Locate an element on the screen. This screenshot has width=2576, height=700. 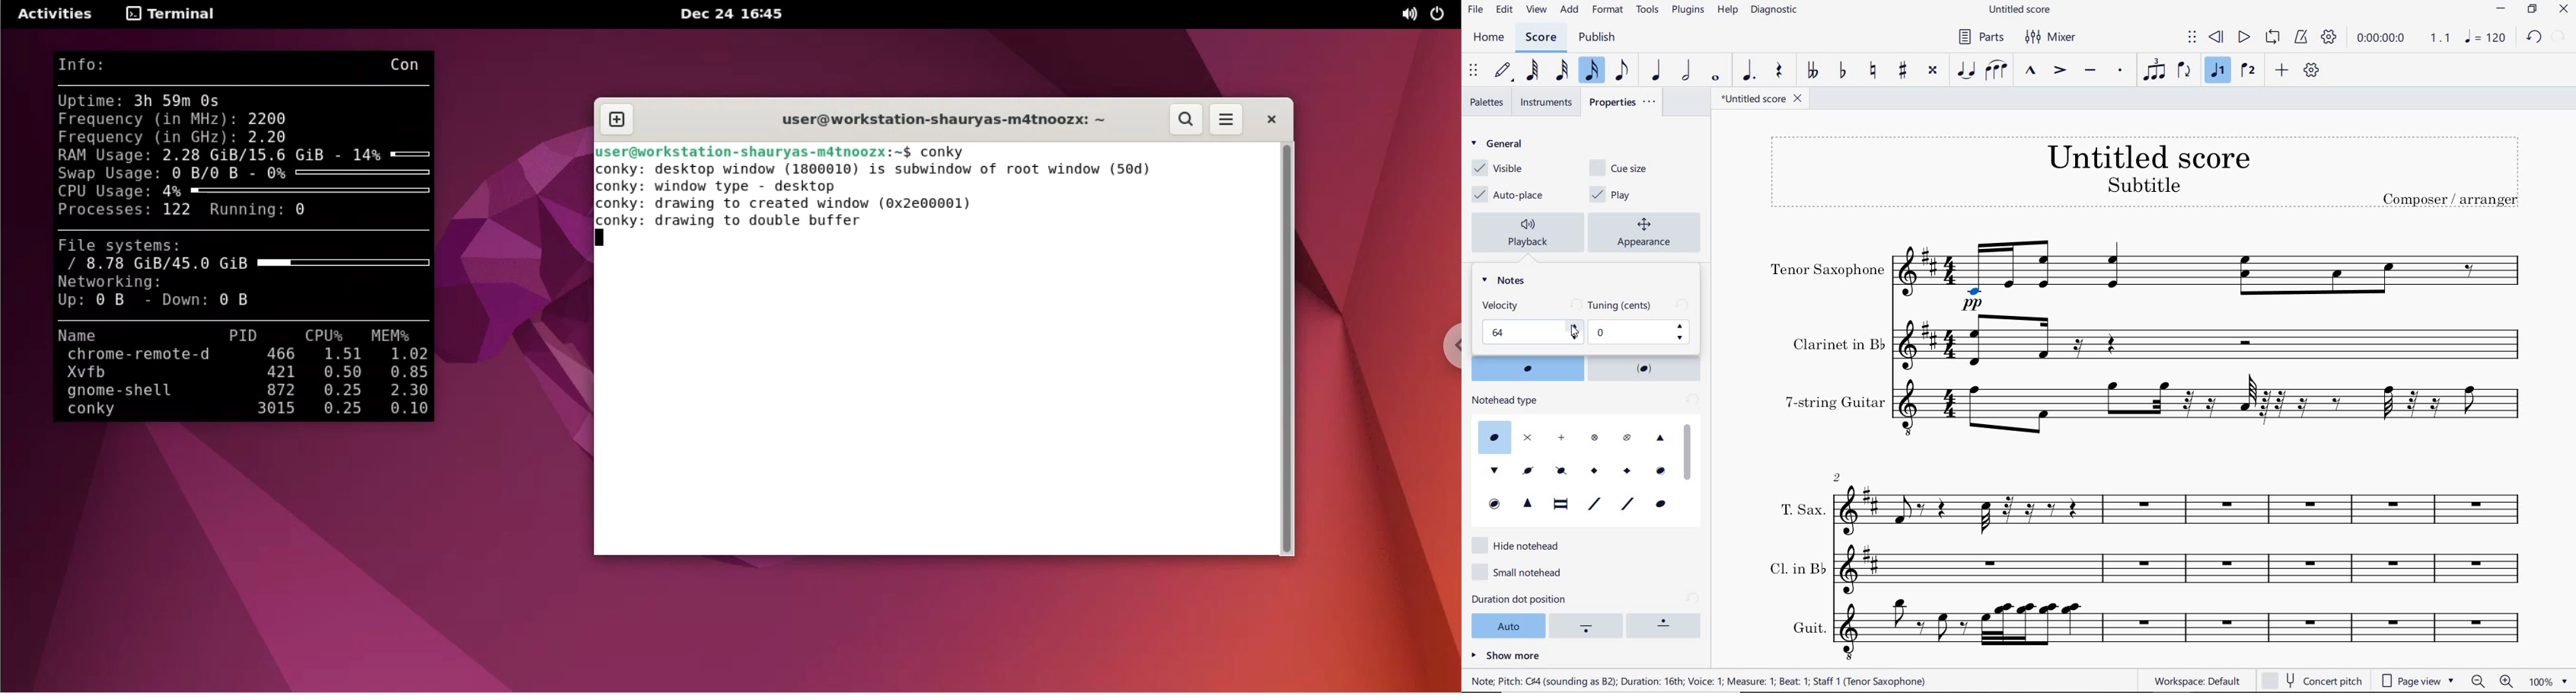
restore down is located at coordinates (2532, 10).